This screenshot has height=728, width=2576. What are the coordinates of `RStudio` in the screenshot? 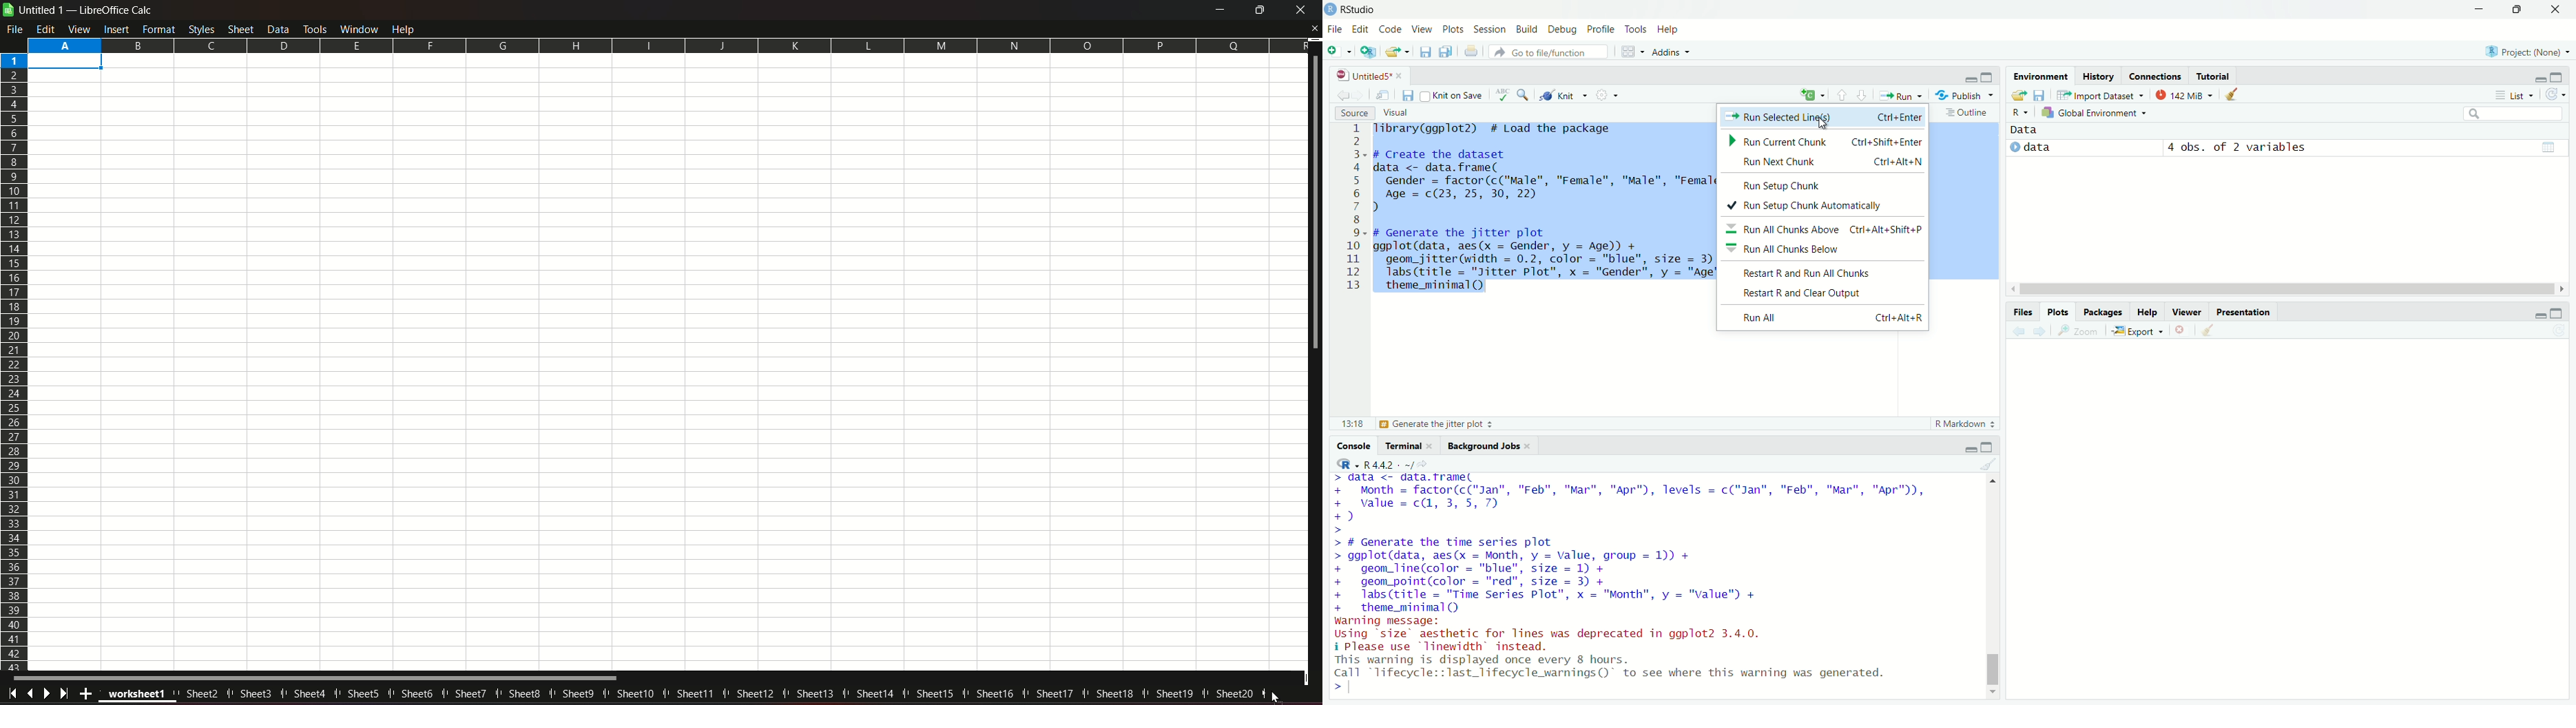 It's located at (1364, 9).